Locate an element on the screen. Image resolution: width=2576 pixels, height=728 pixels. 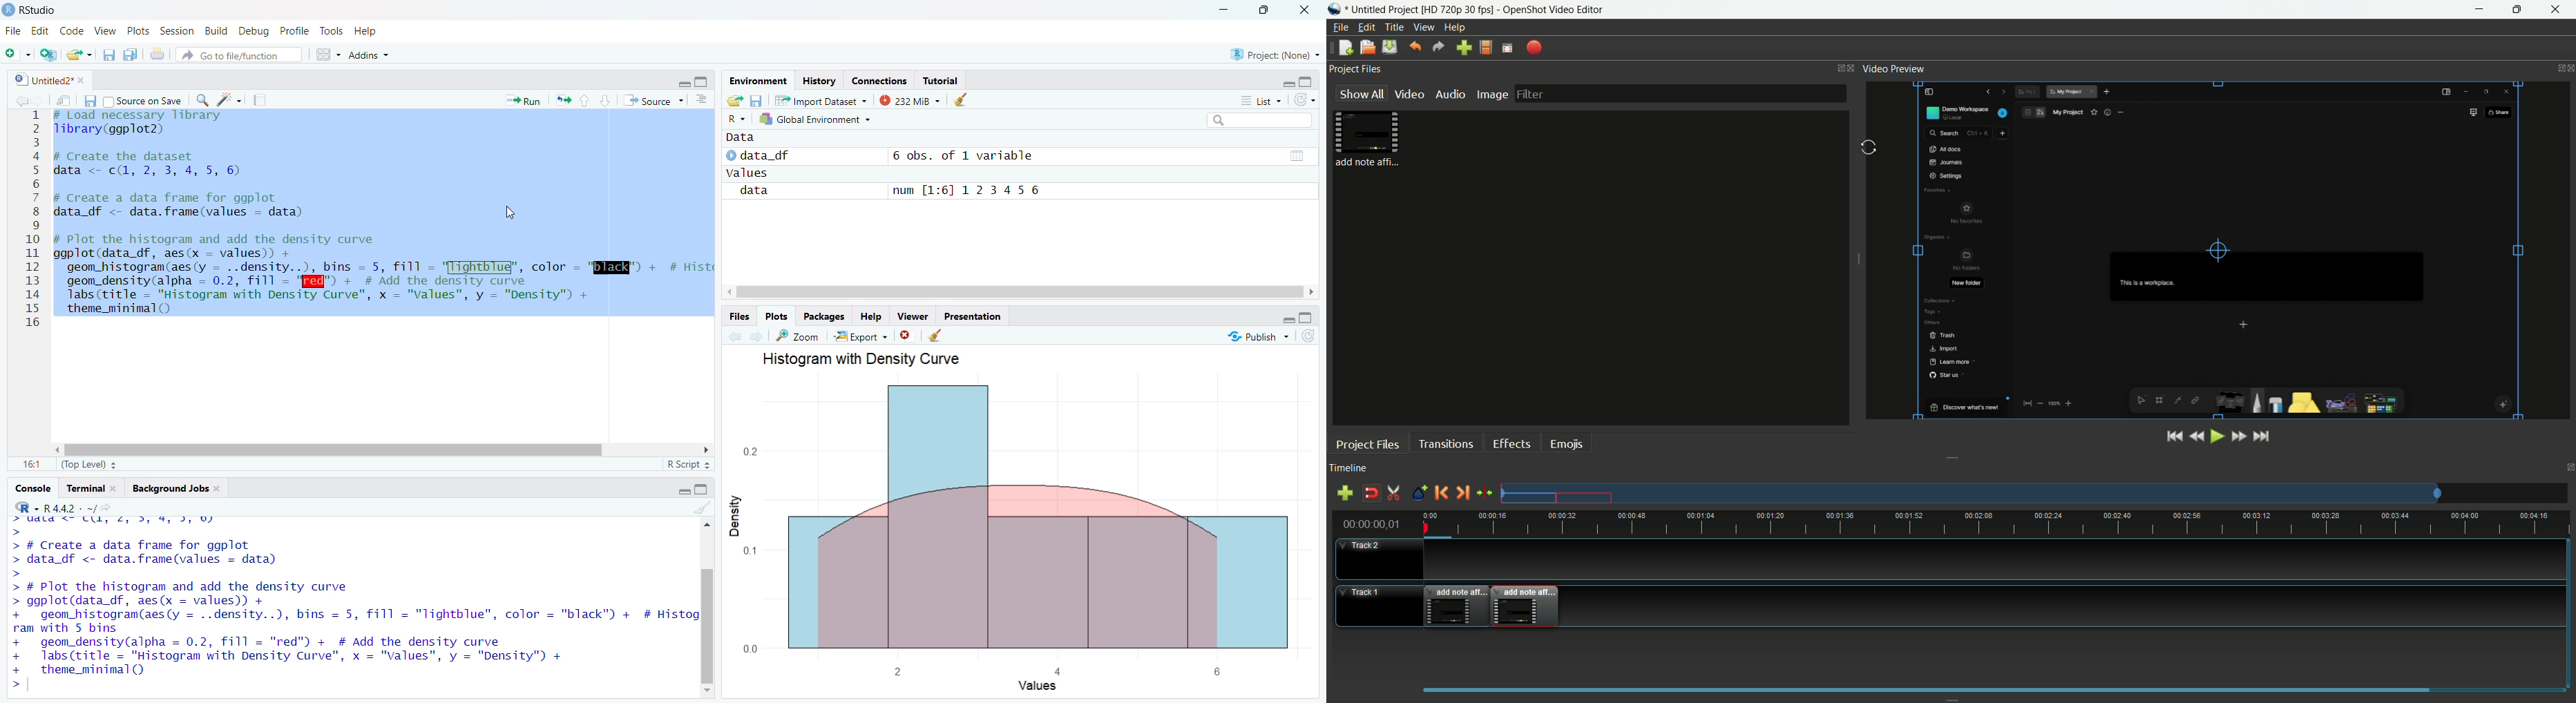
go to next section/chunk is located at coordinates (605, 102).